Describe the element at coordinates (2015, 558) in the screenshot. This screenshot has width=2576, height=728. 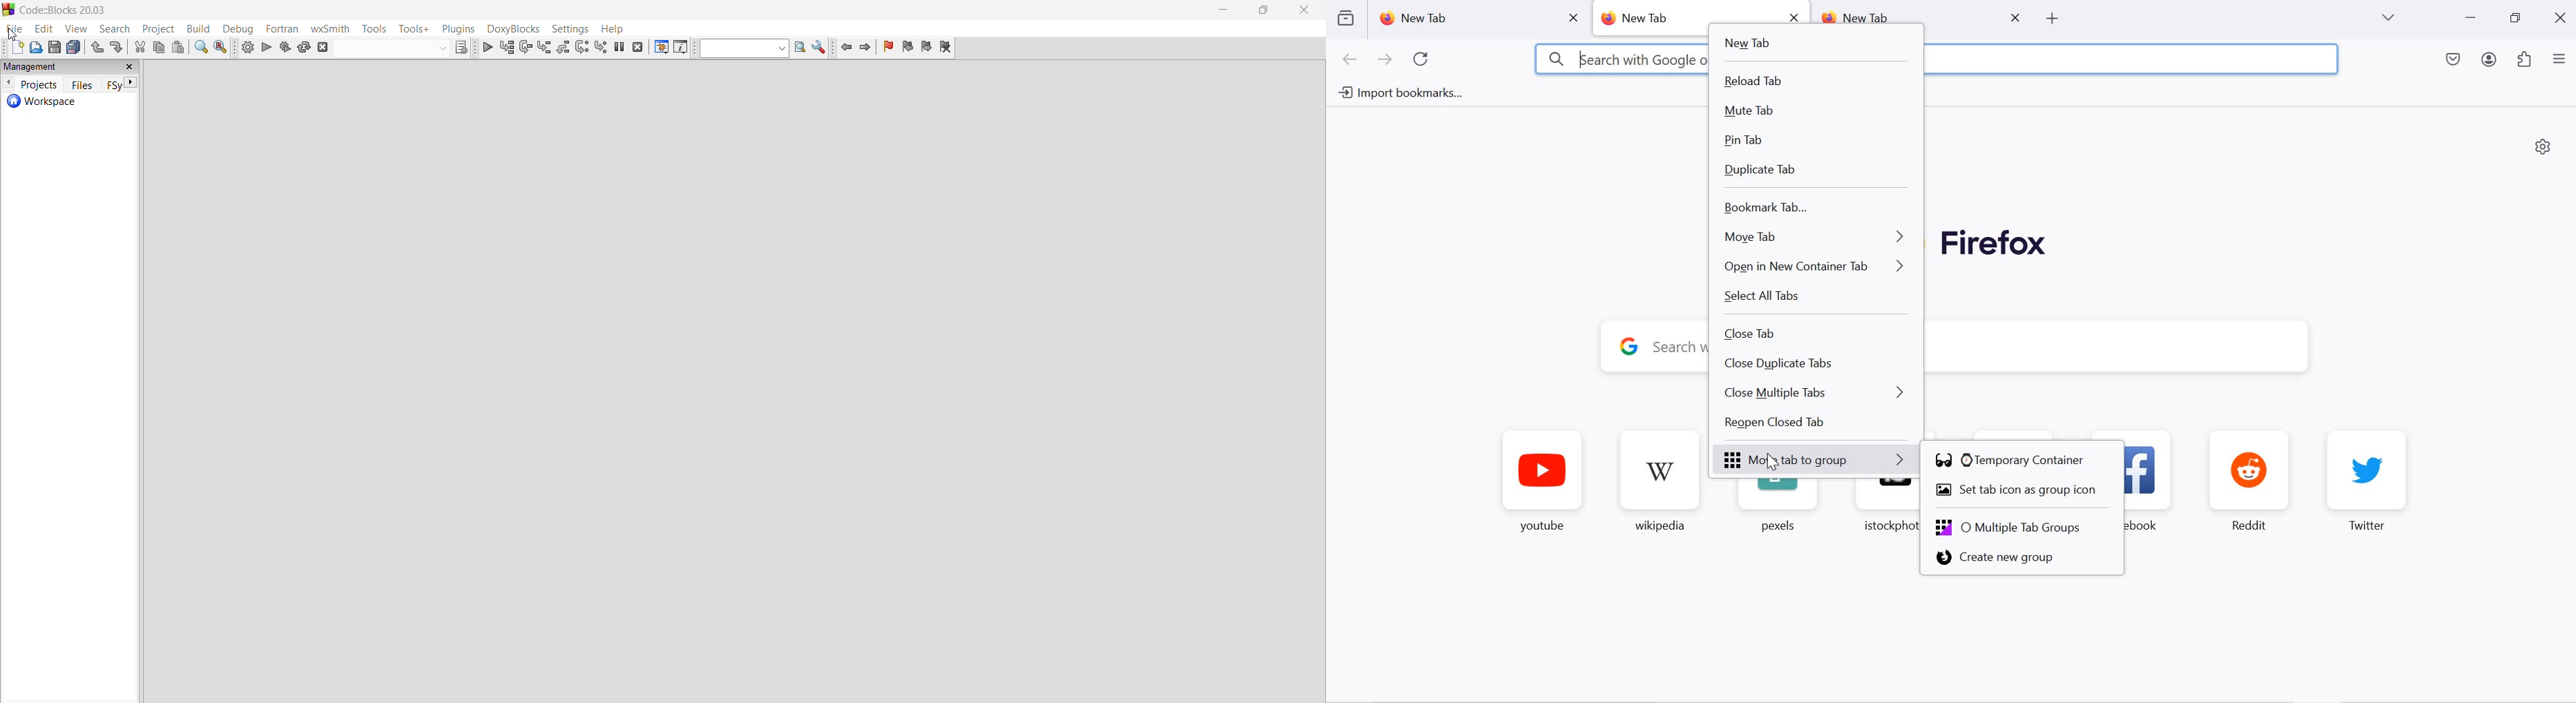
I see `create new group` at that location.